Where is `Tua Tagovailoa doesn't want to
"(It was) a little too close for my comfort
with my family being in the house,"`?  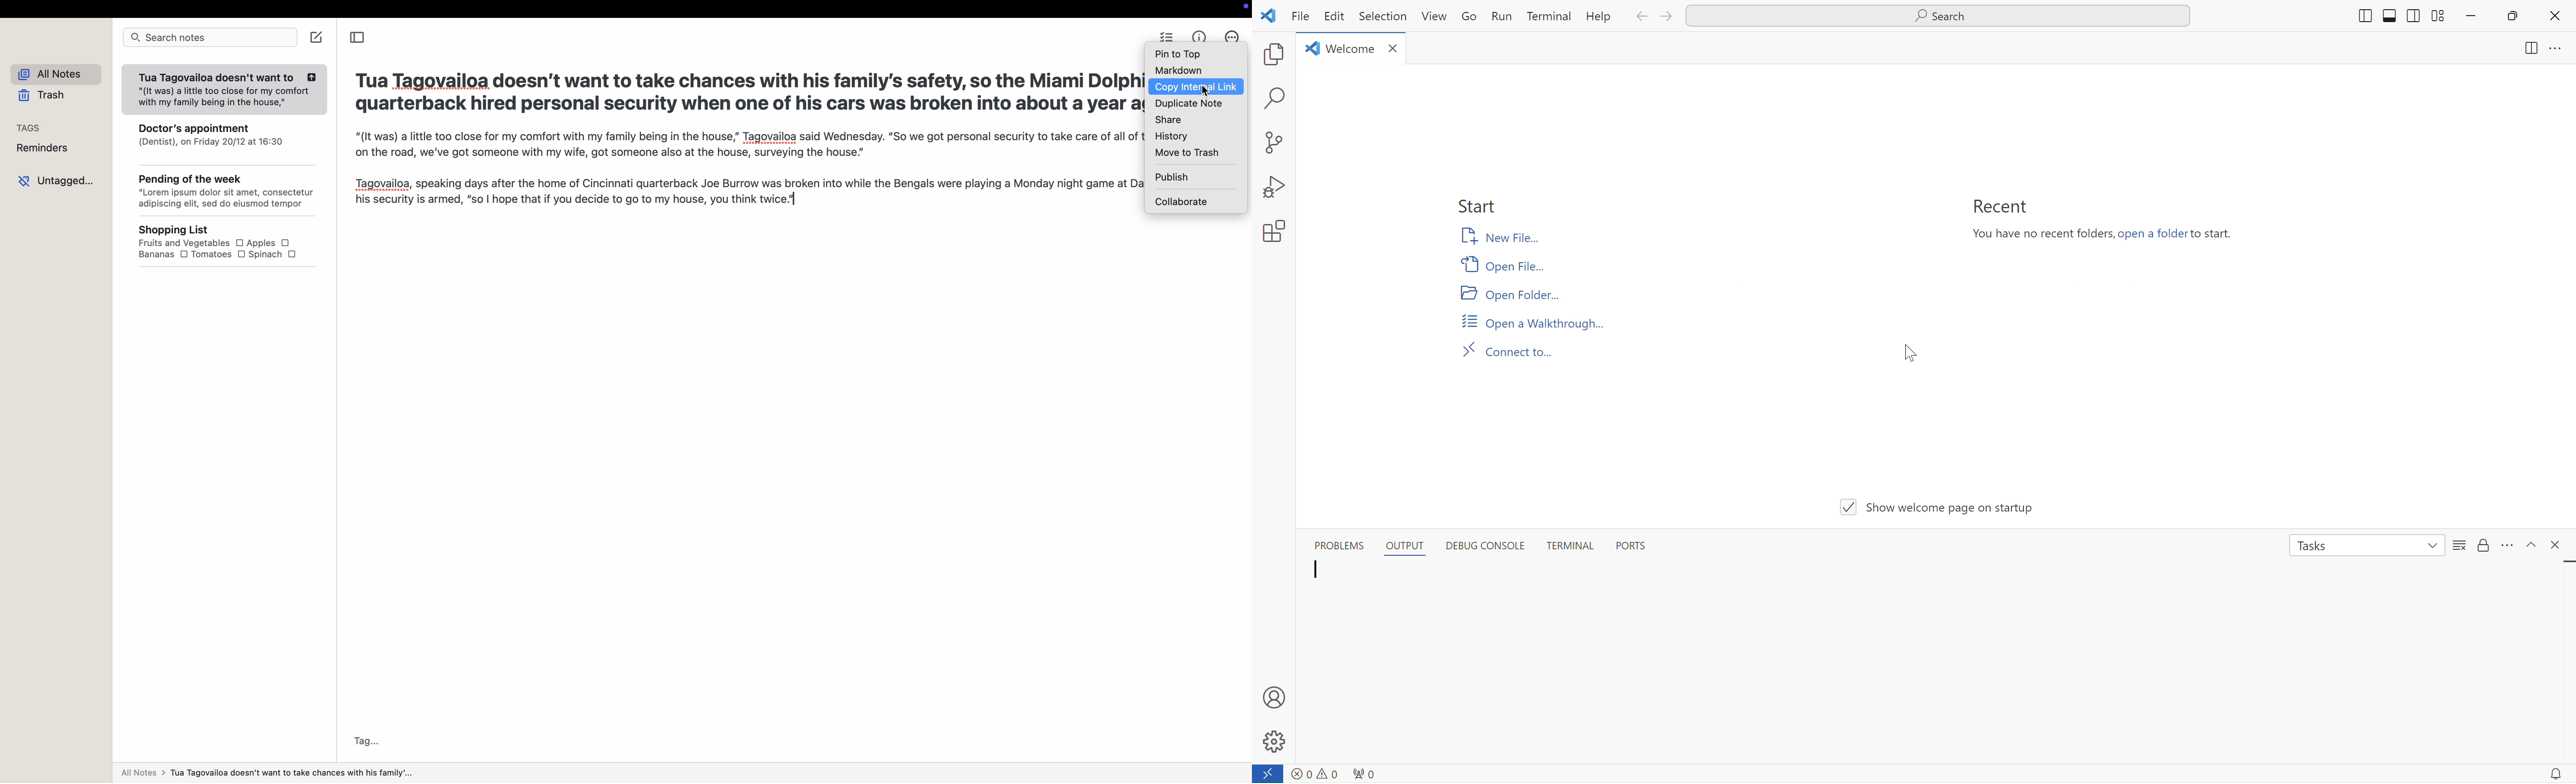
Tua Tagovailoa doesn't want to
"(It was) a little too close for my comfort
with my family being in the house," is located at coordinates (226, 86).